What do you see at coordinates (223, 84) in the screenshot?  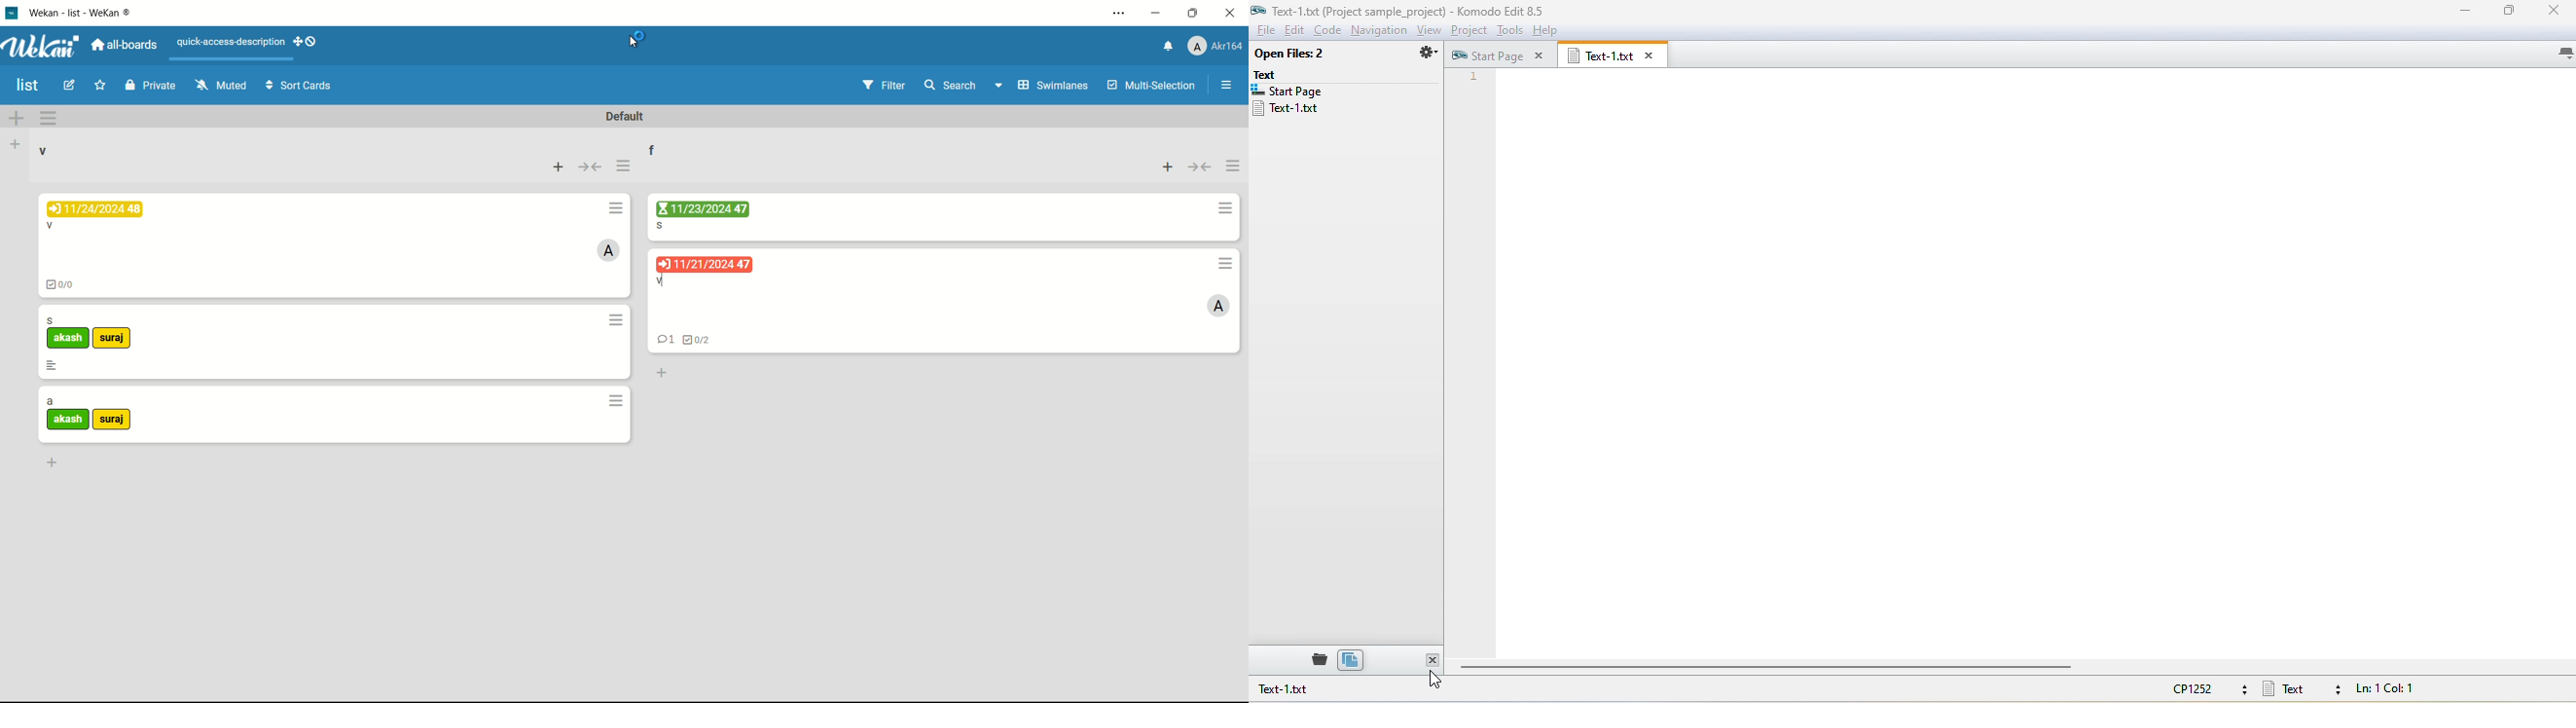 I see `muted` at bounding box center [223, 84].